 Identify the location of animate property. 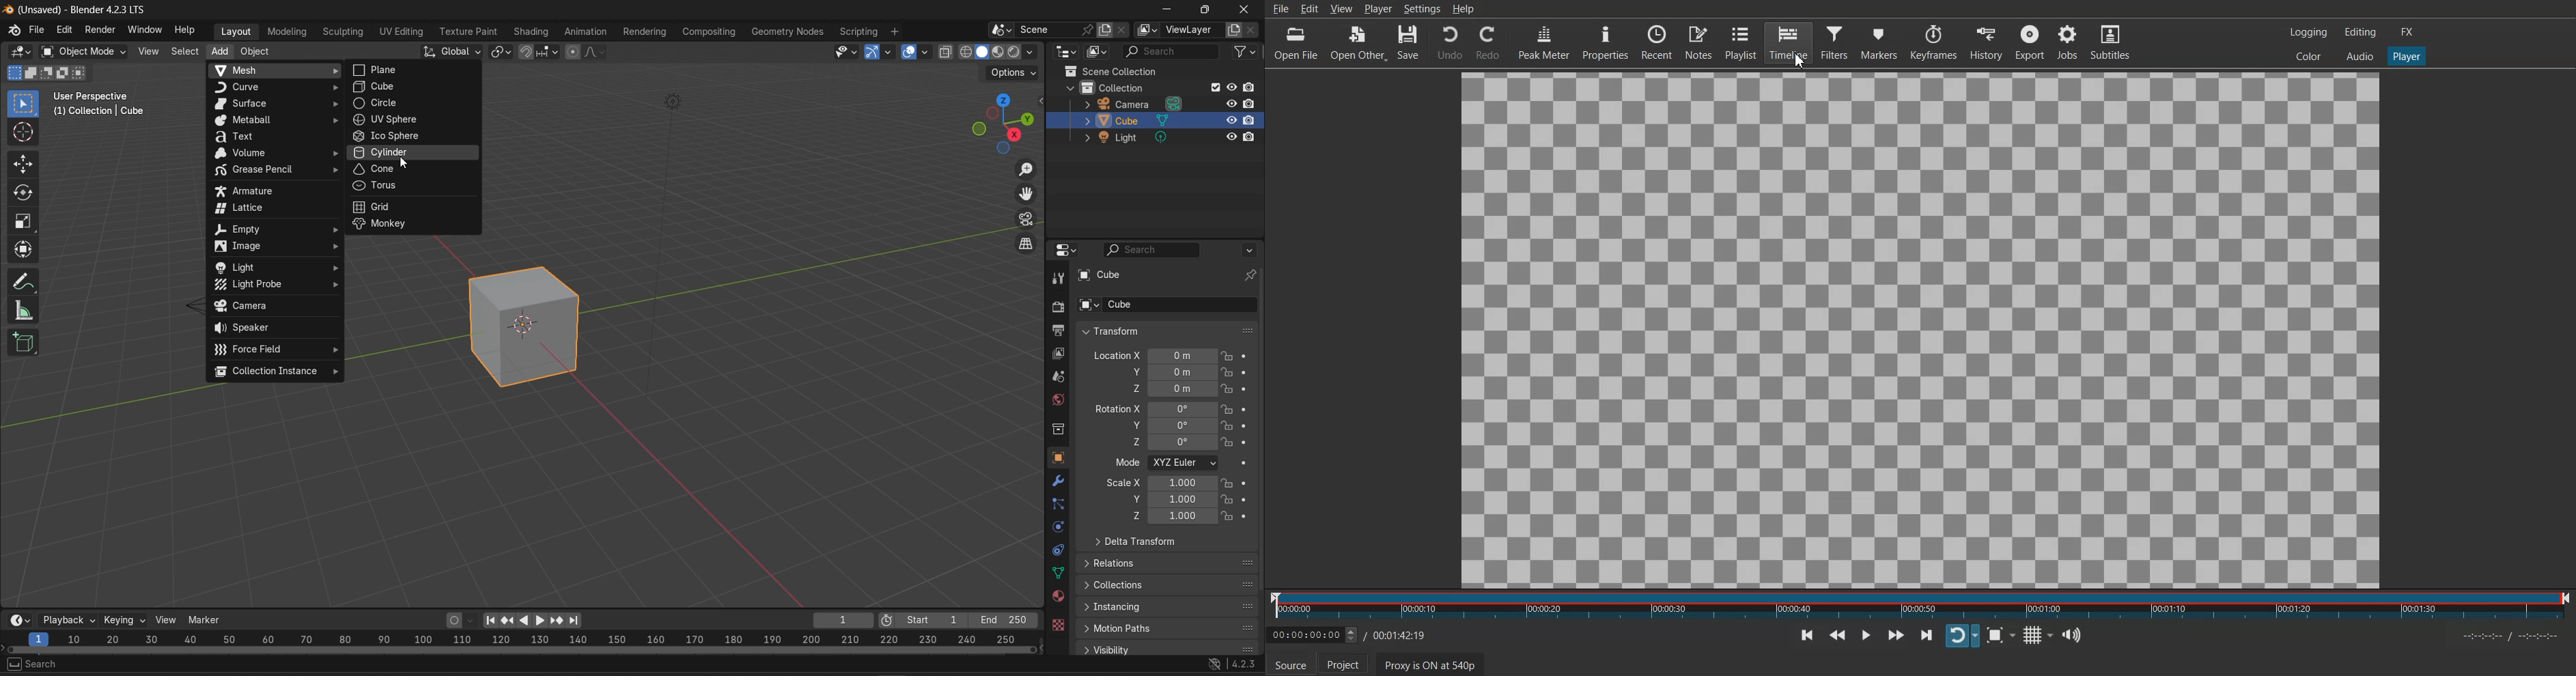
(1247, 483).